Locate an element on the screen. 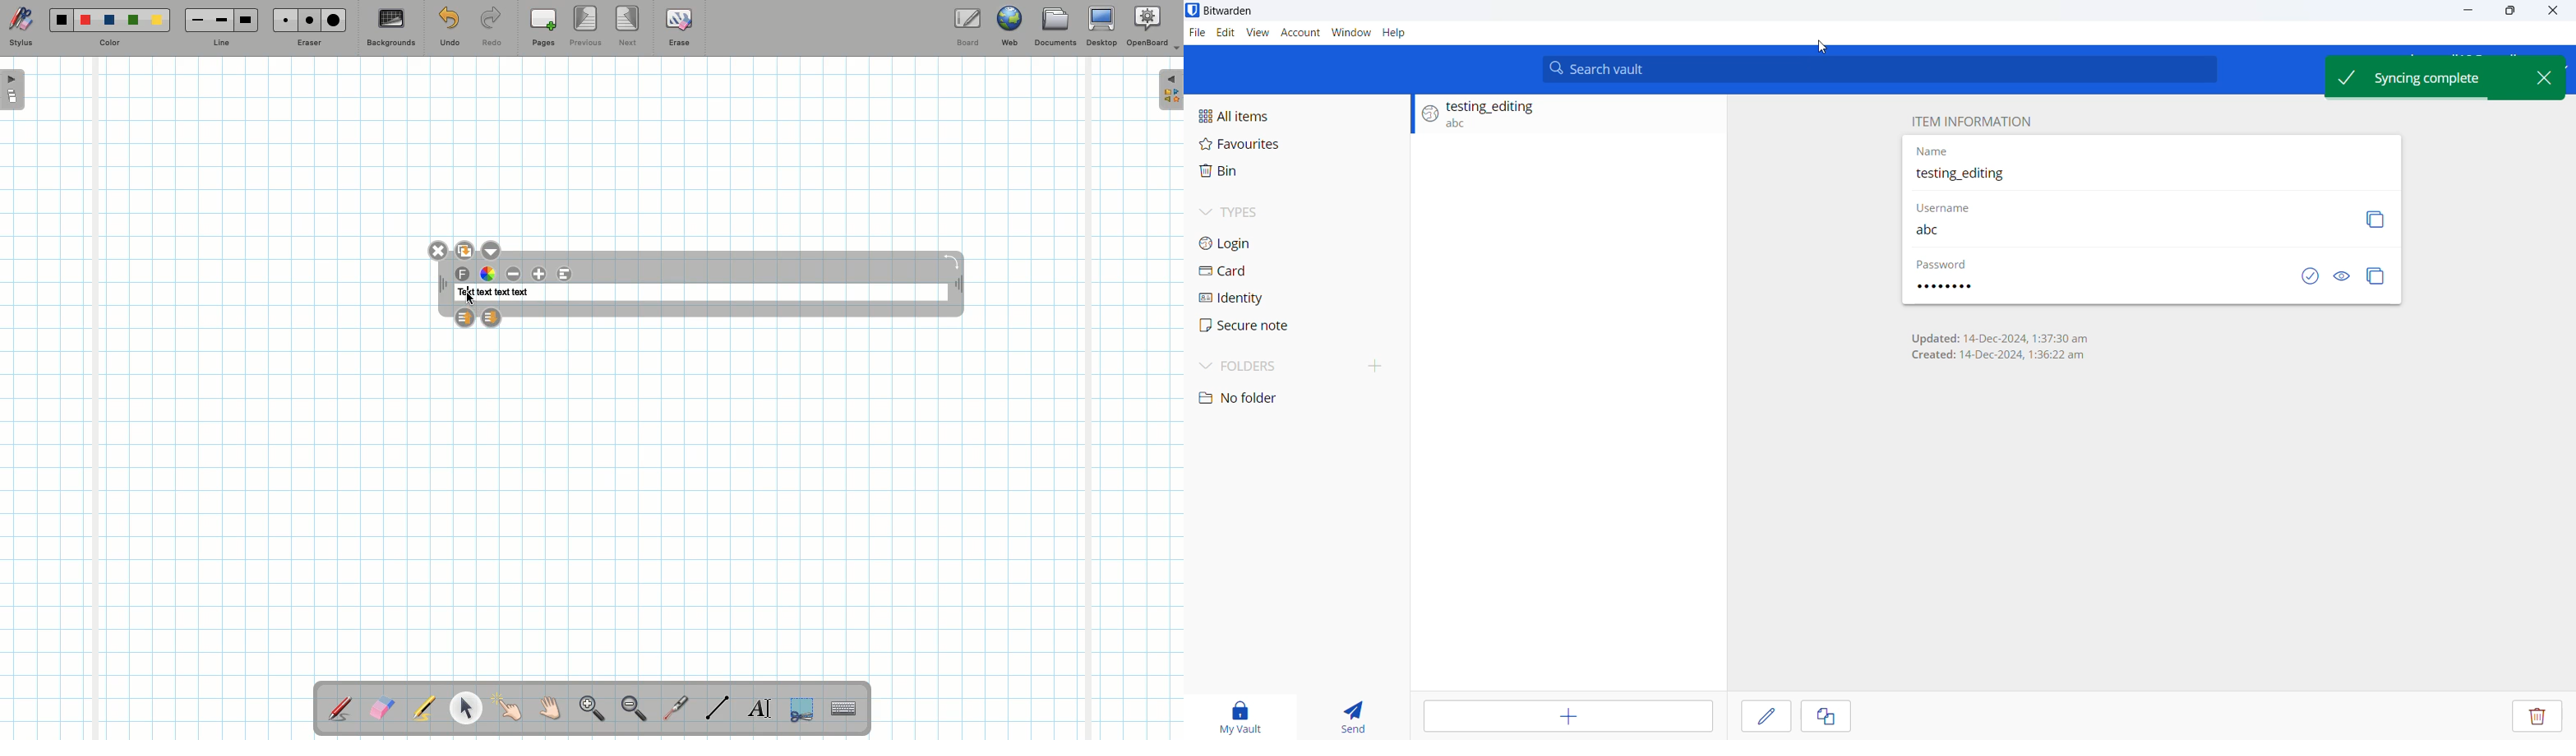  Account is located at coordinates (1299, 31).